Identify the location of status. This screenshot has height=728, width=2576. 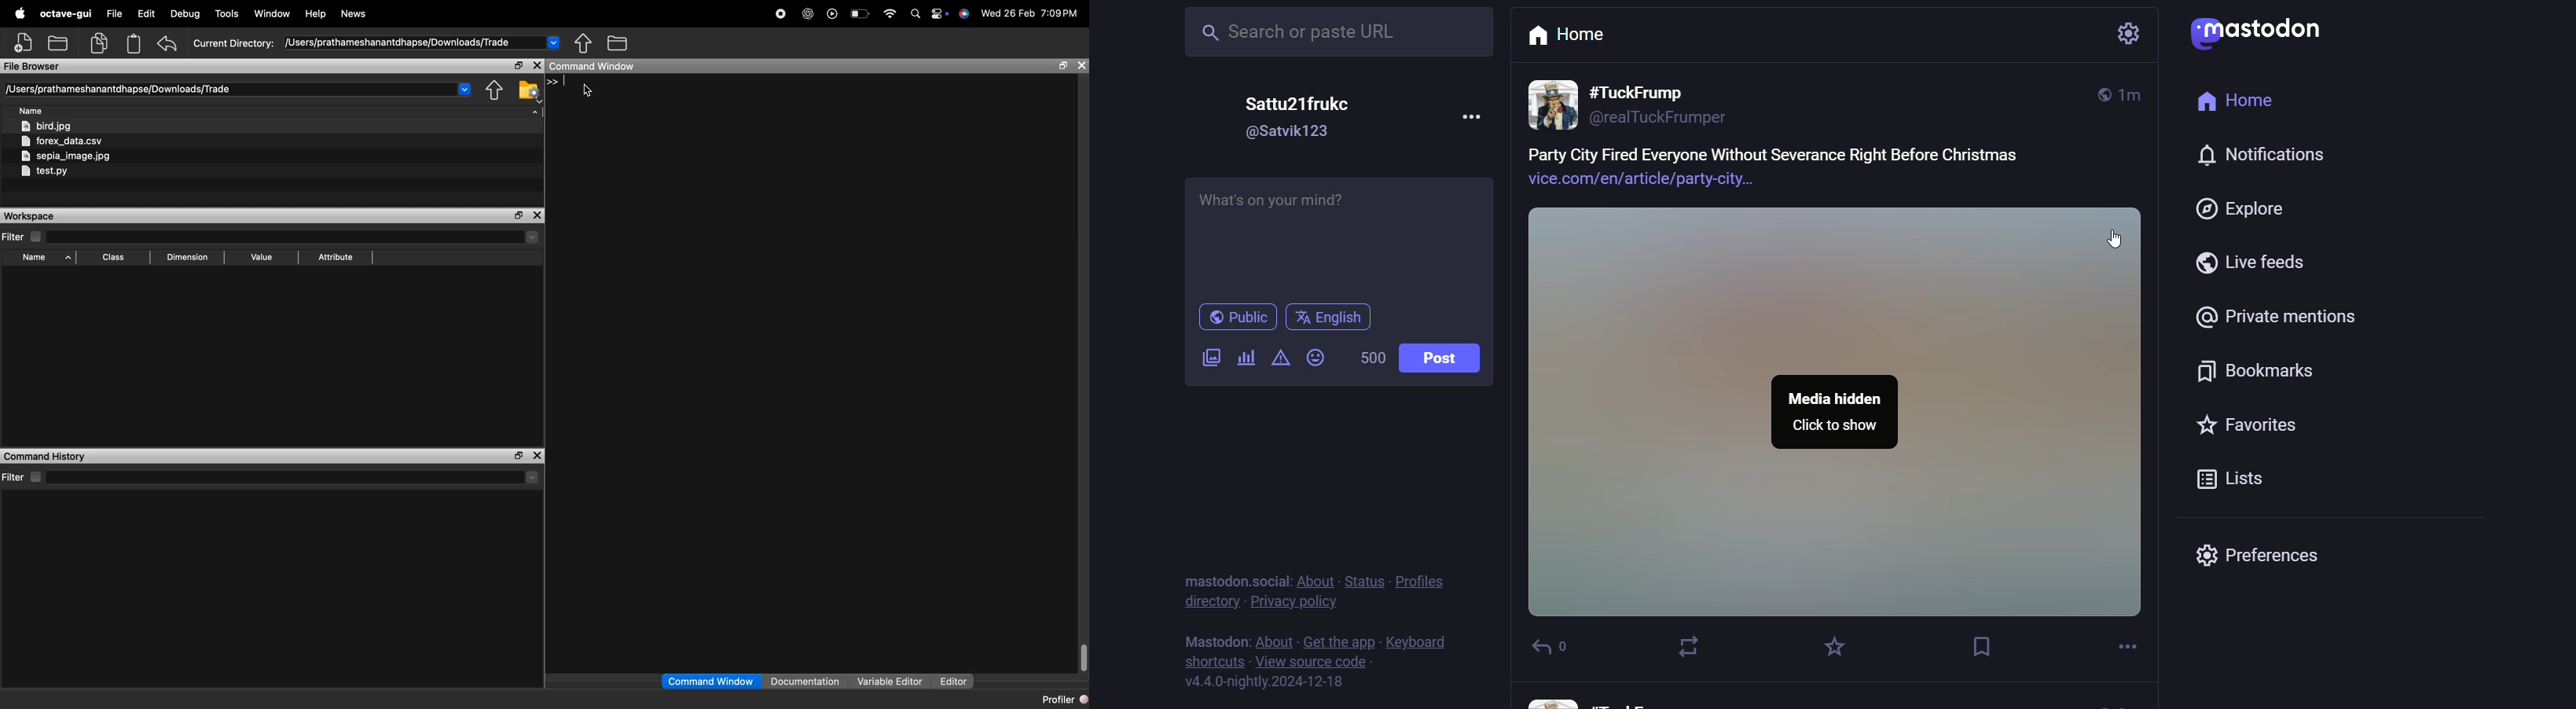
(1363, 578).